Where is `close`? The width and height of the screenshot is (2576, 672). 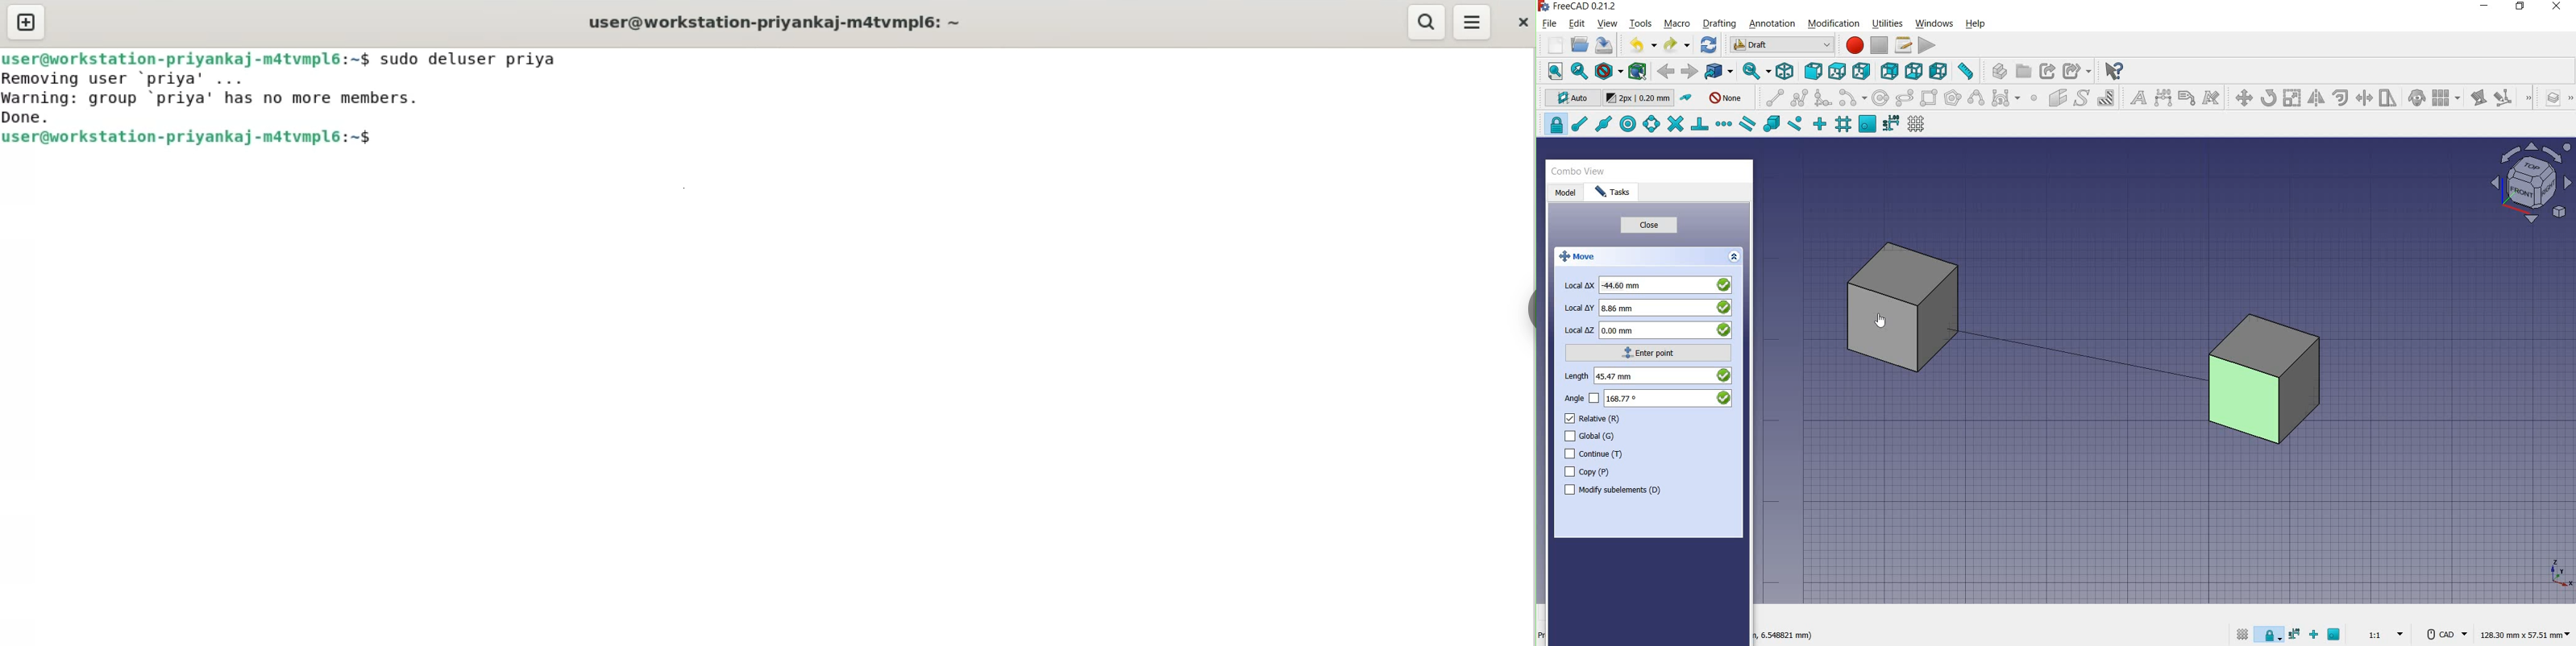
close is located at coordinates (2555, 7).